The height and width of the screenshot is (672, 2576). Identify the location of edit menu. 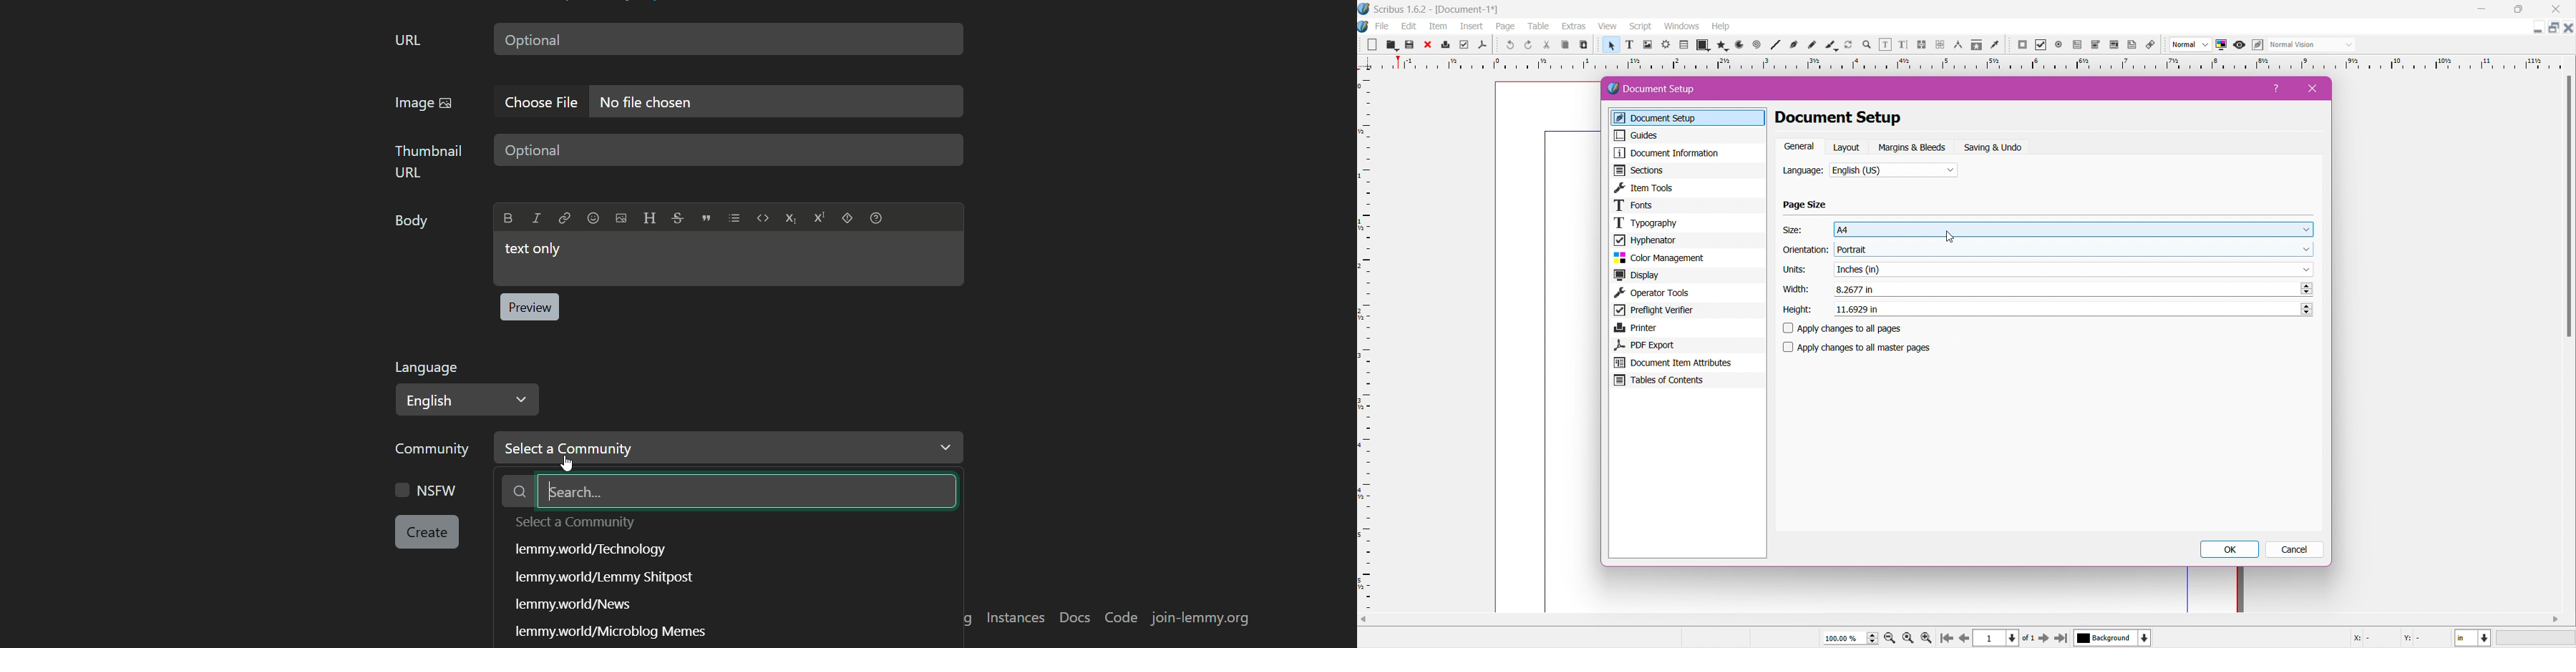
(1409, 27).